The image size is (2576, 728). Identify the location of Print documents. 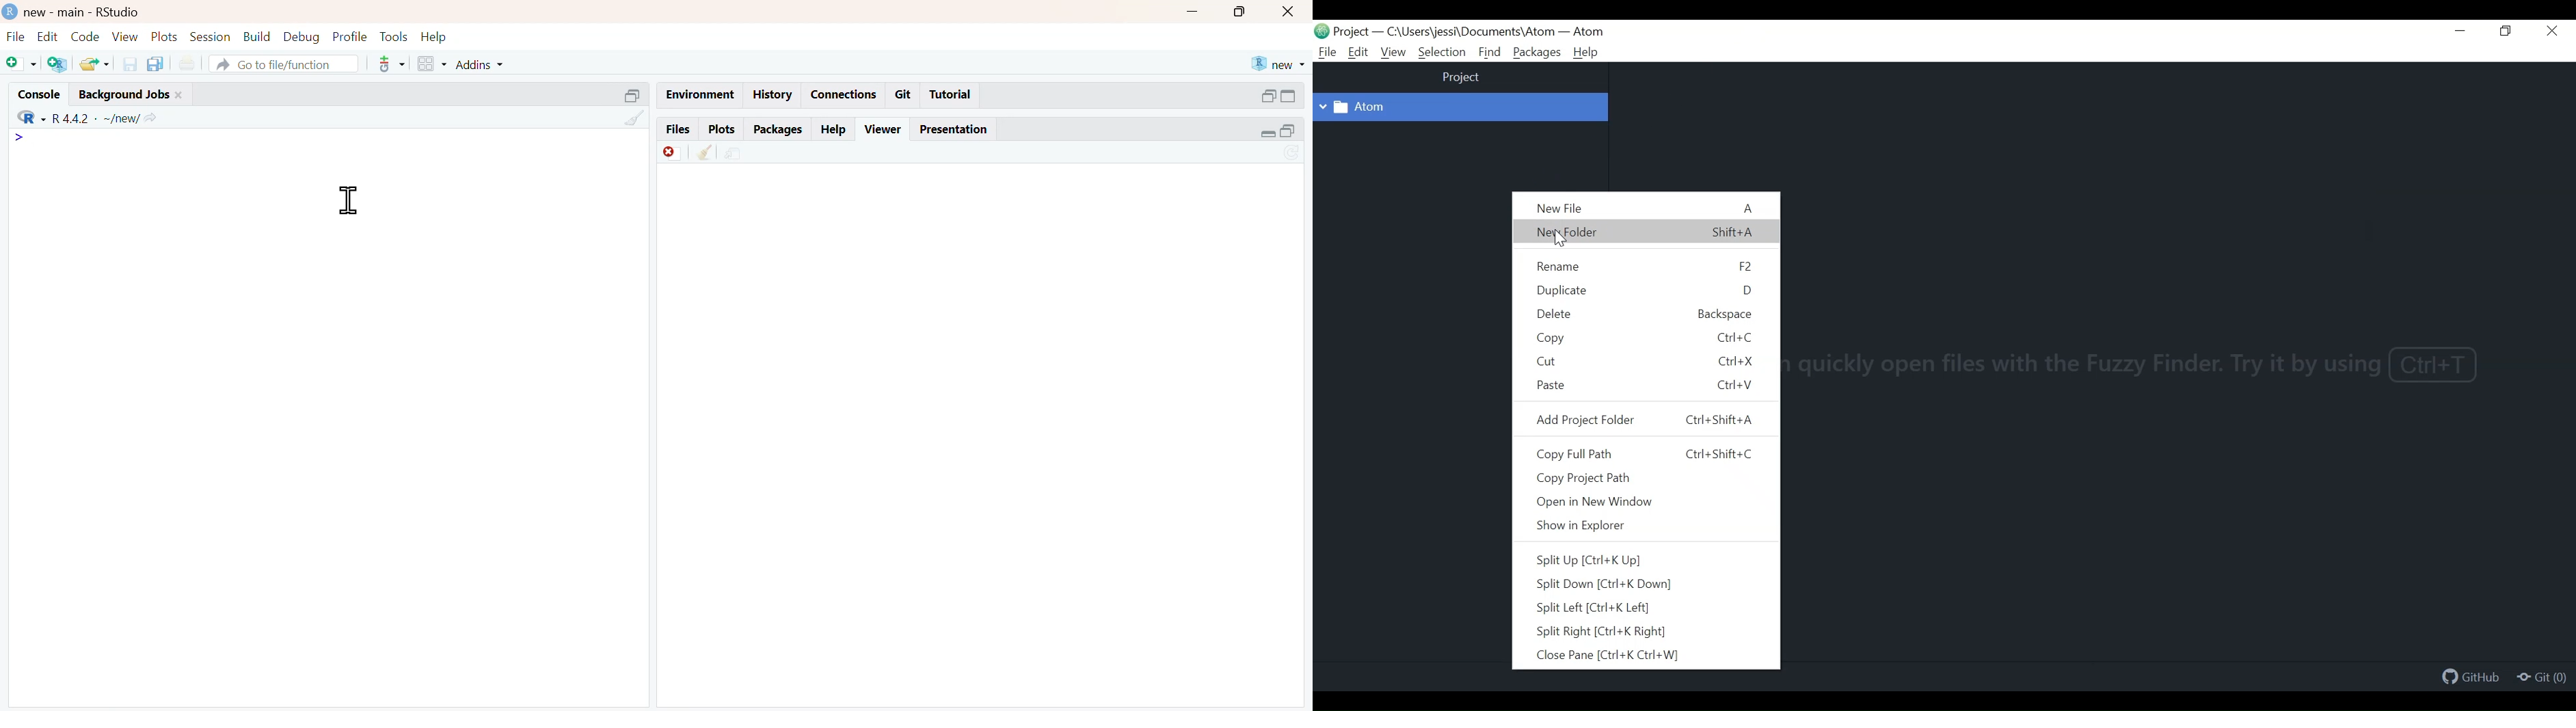
(190, 61).